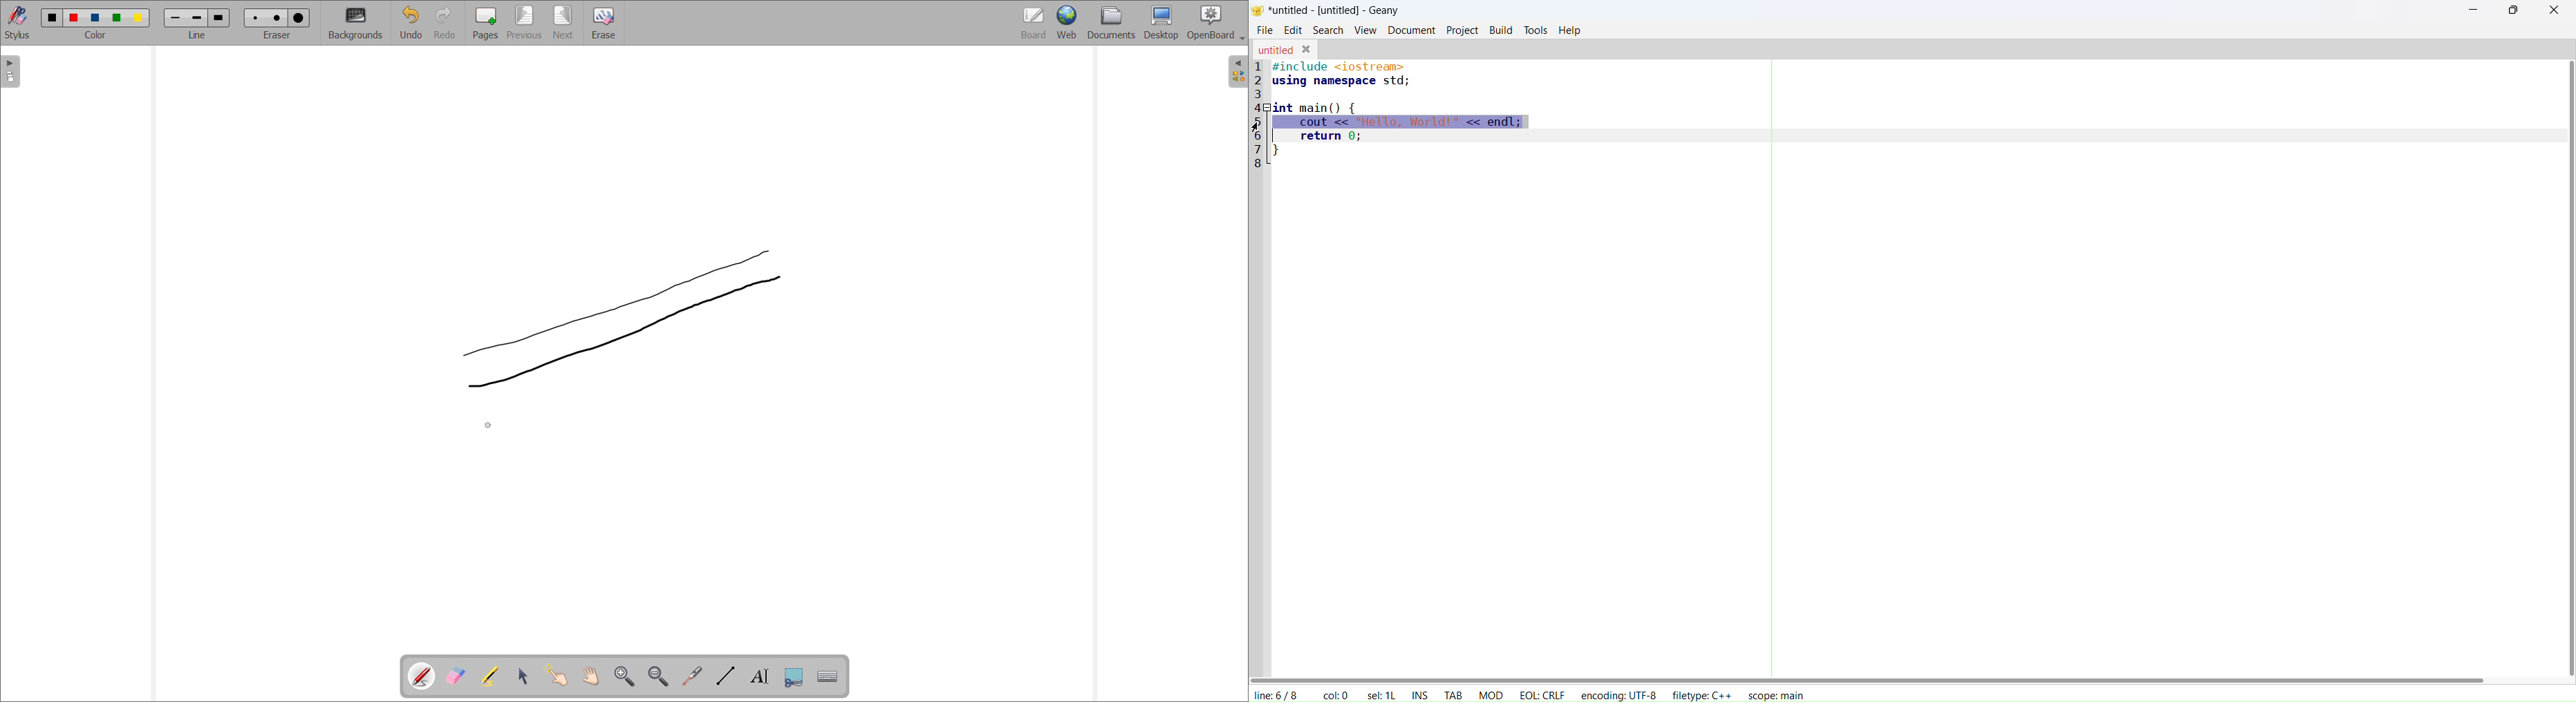  Describe the element at coordinates (2473, 10) in the screenshot. I see `minimize` at that location.